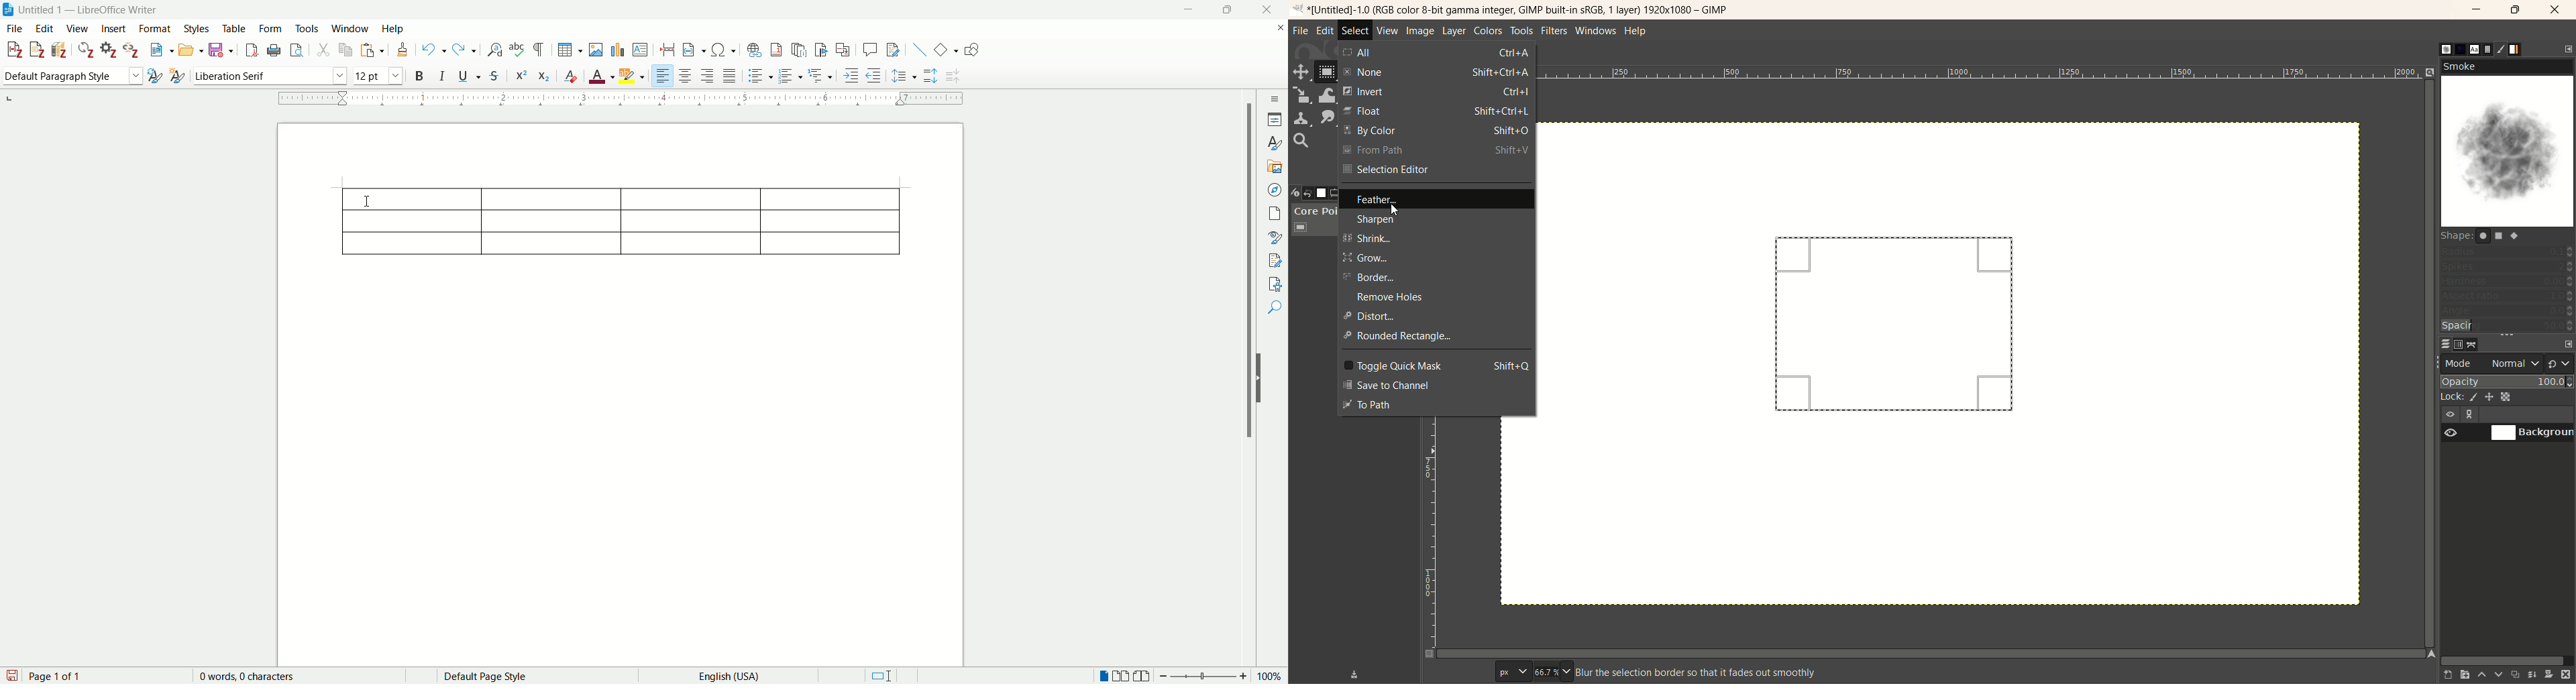 The height and width of the screenshot is (700, 2576). I want to click on unordered list, so click(761, 76).